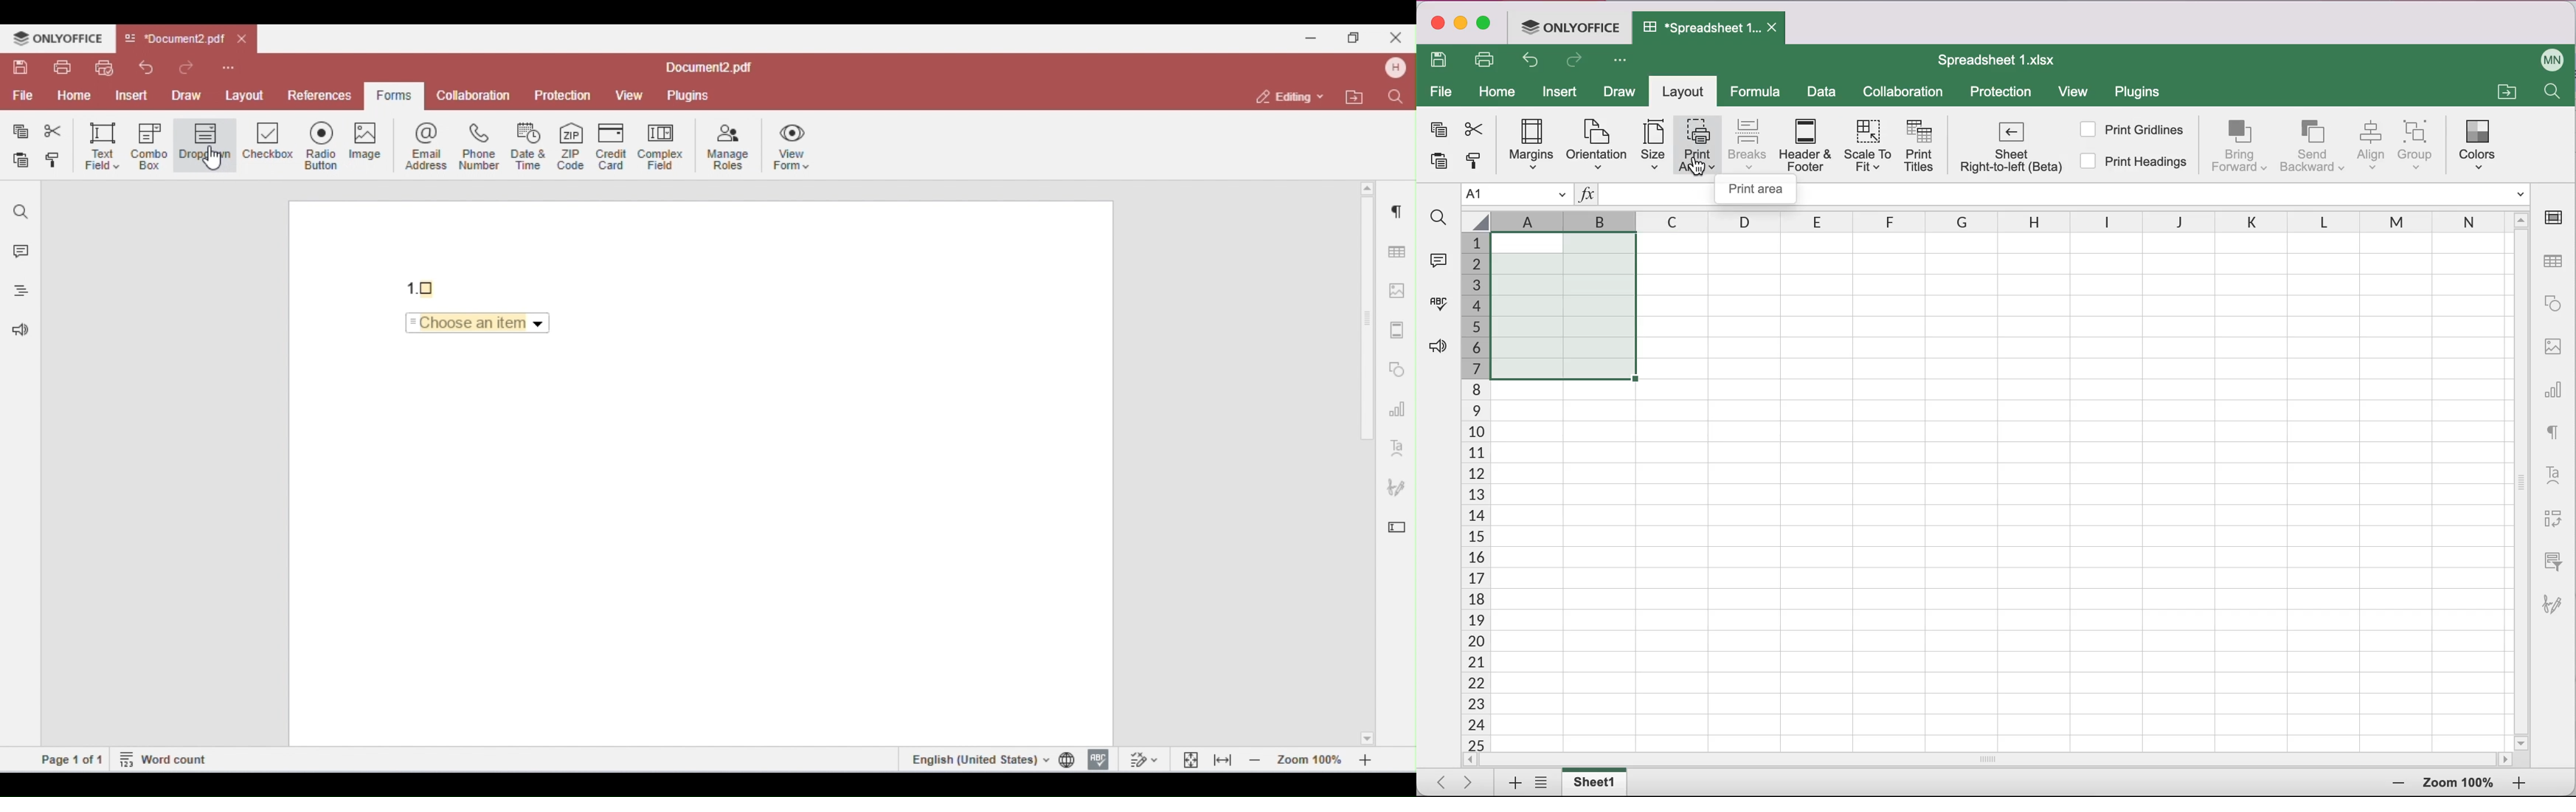  I want to click on zoom percentage, so click(2459, 785).